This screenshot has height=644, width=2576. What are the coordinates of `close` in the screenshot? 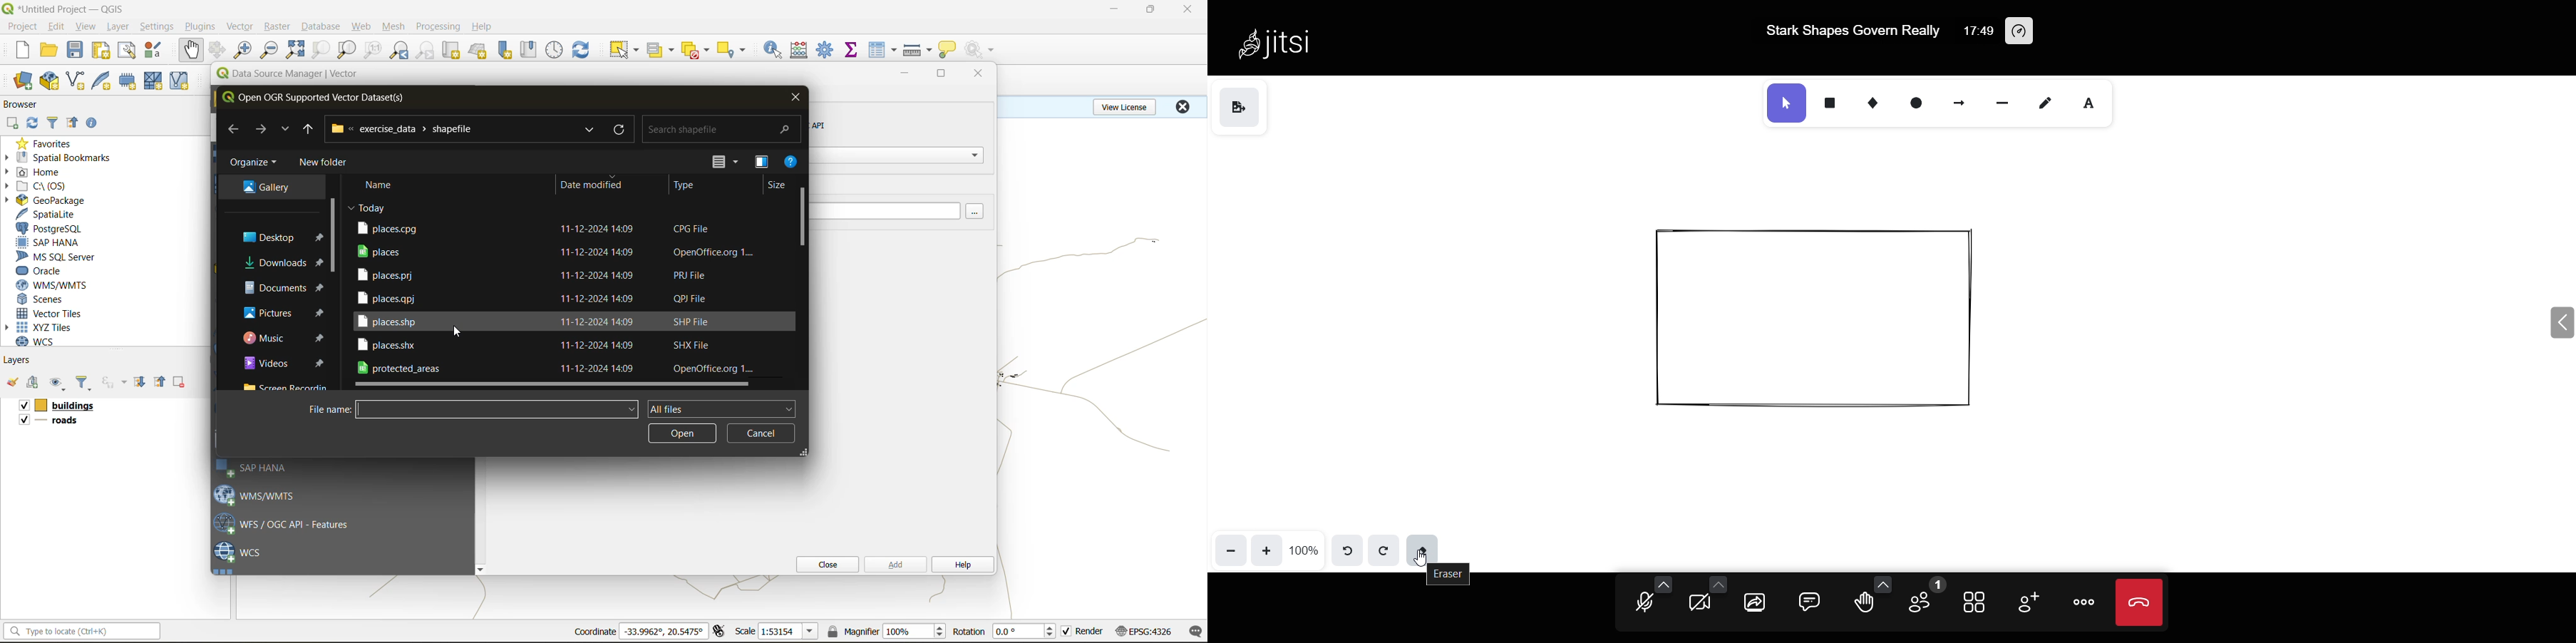 It's located at (1183, 106).